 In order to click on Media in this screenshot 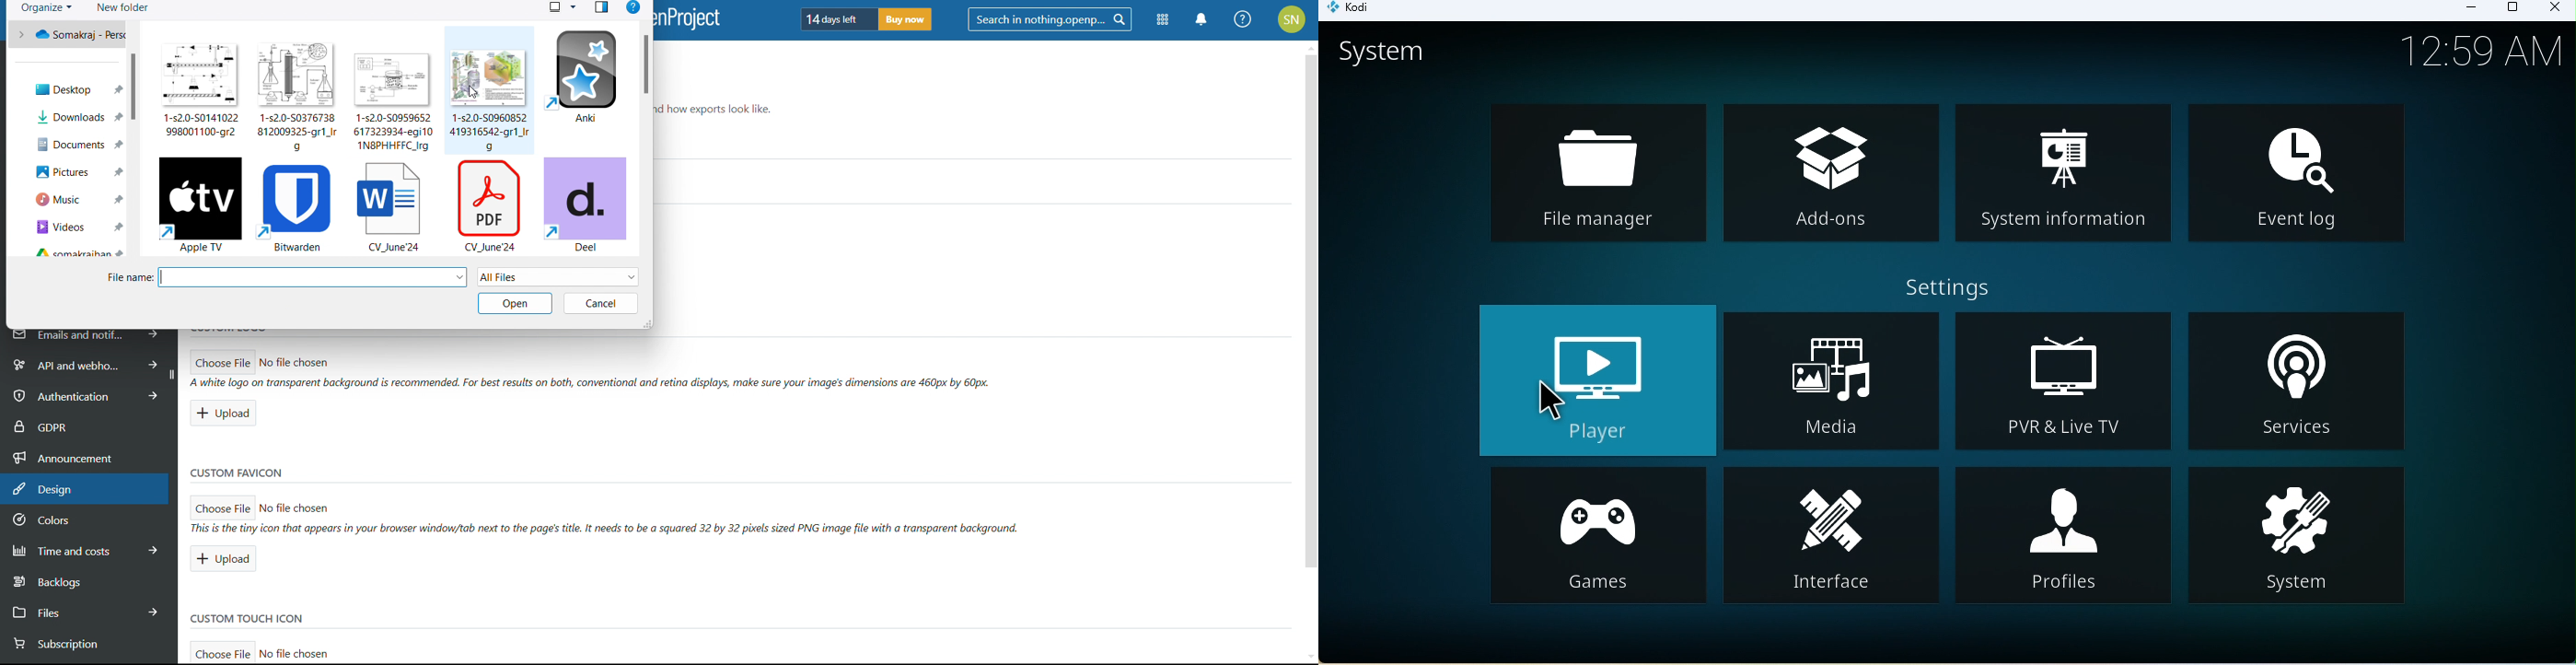, I will do `click(1833, 384)`.